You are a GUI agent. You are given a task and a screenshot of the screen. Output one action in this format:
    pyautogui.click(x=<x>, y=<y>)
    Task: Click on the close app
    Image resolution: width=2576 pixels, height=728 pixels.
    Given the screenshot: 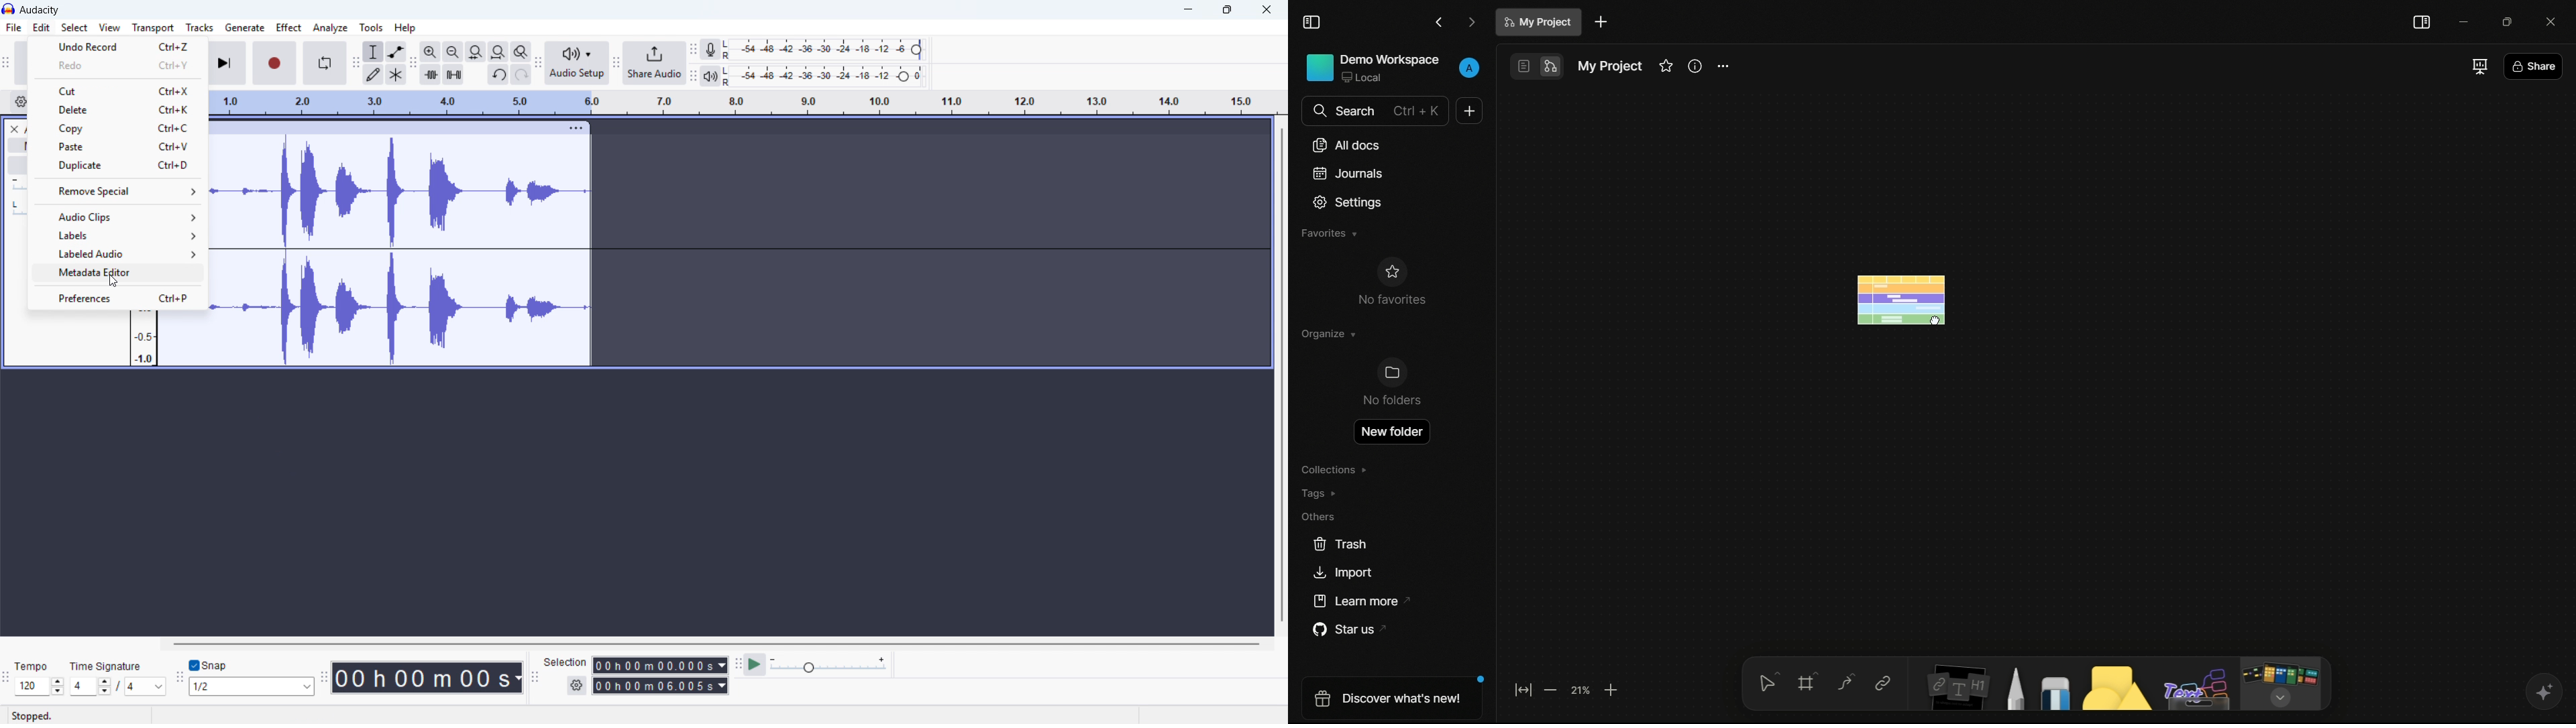 What is the action you would take?
    pyautogui.click(x=2548, y=19)
    